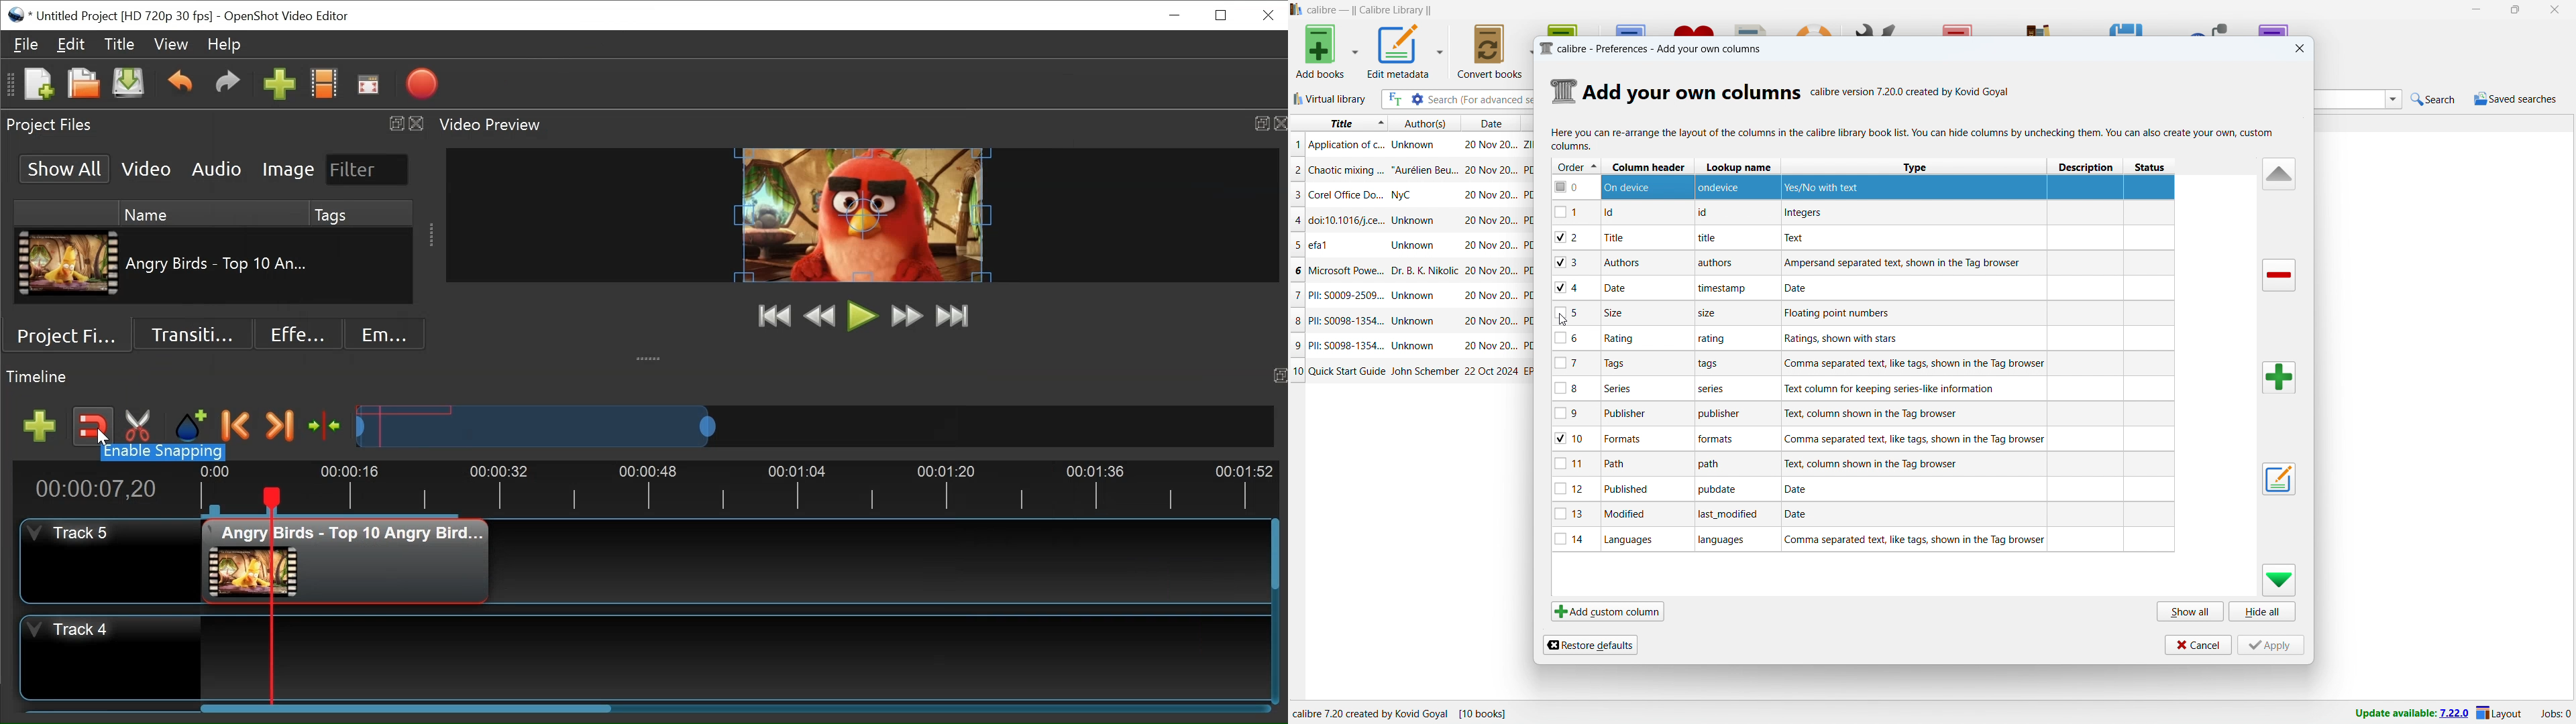 The height and width of the screenshot is (728, 2576). Describe the element at coordinates (1840, 338) in the screenshot. I see `Ratings, shown with stars` at that location.